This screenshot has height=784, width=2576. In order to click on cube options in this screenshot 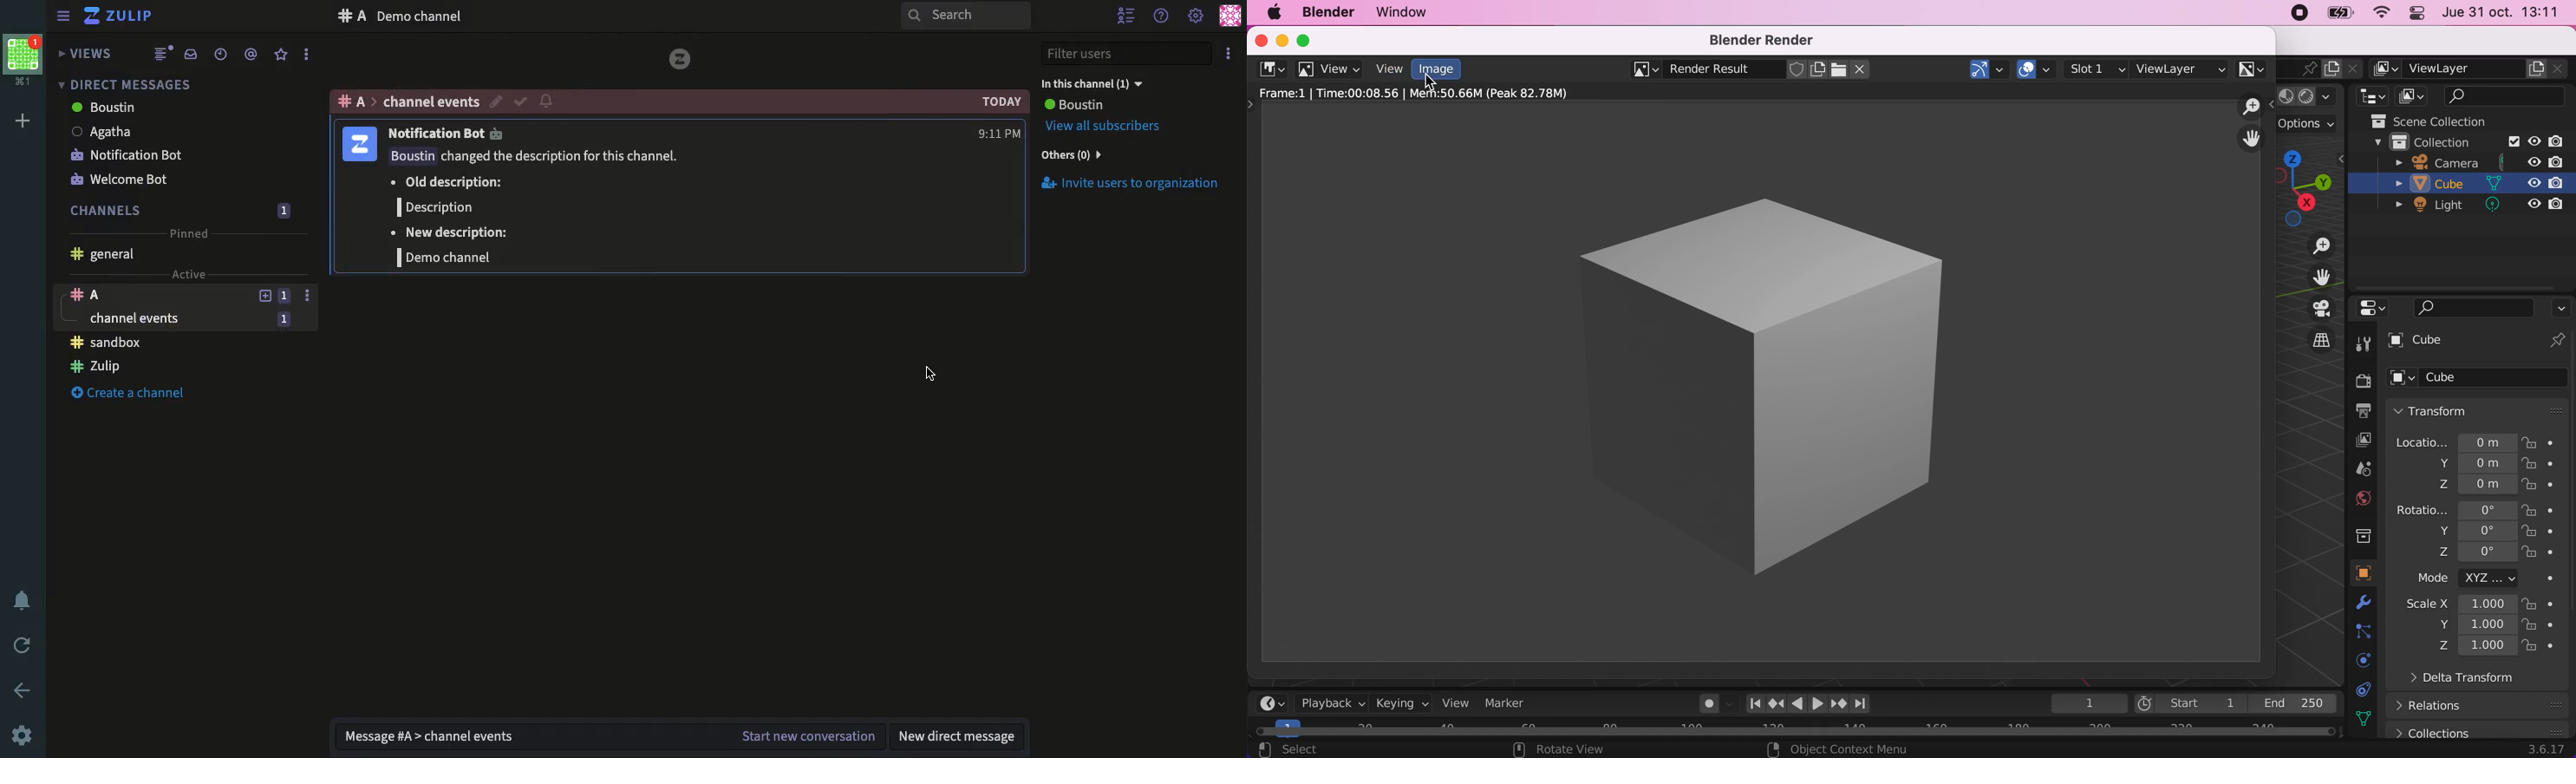, I will do `click(2483, 378)`.